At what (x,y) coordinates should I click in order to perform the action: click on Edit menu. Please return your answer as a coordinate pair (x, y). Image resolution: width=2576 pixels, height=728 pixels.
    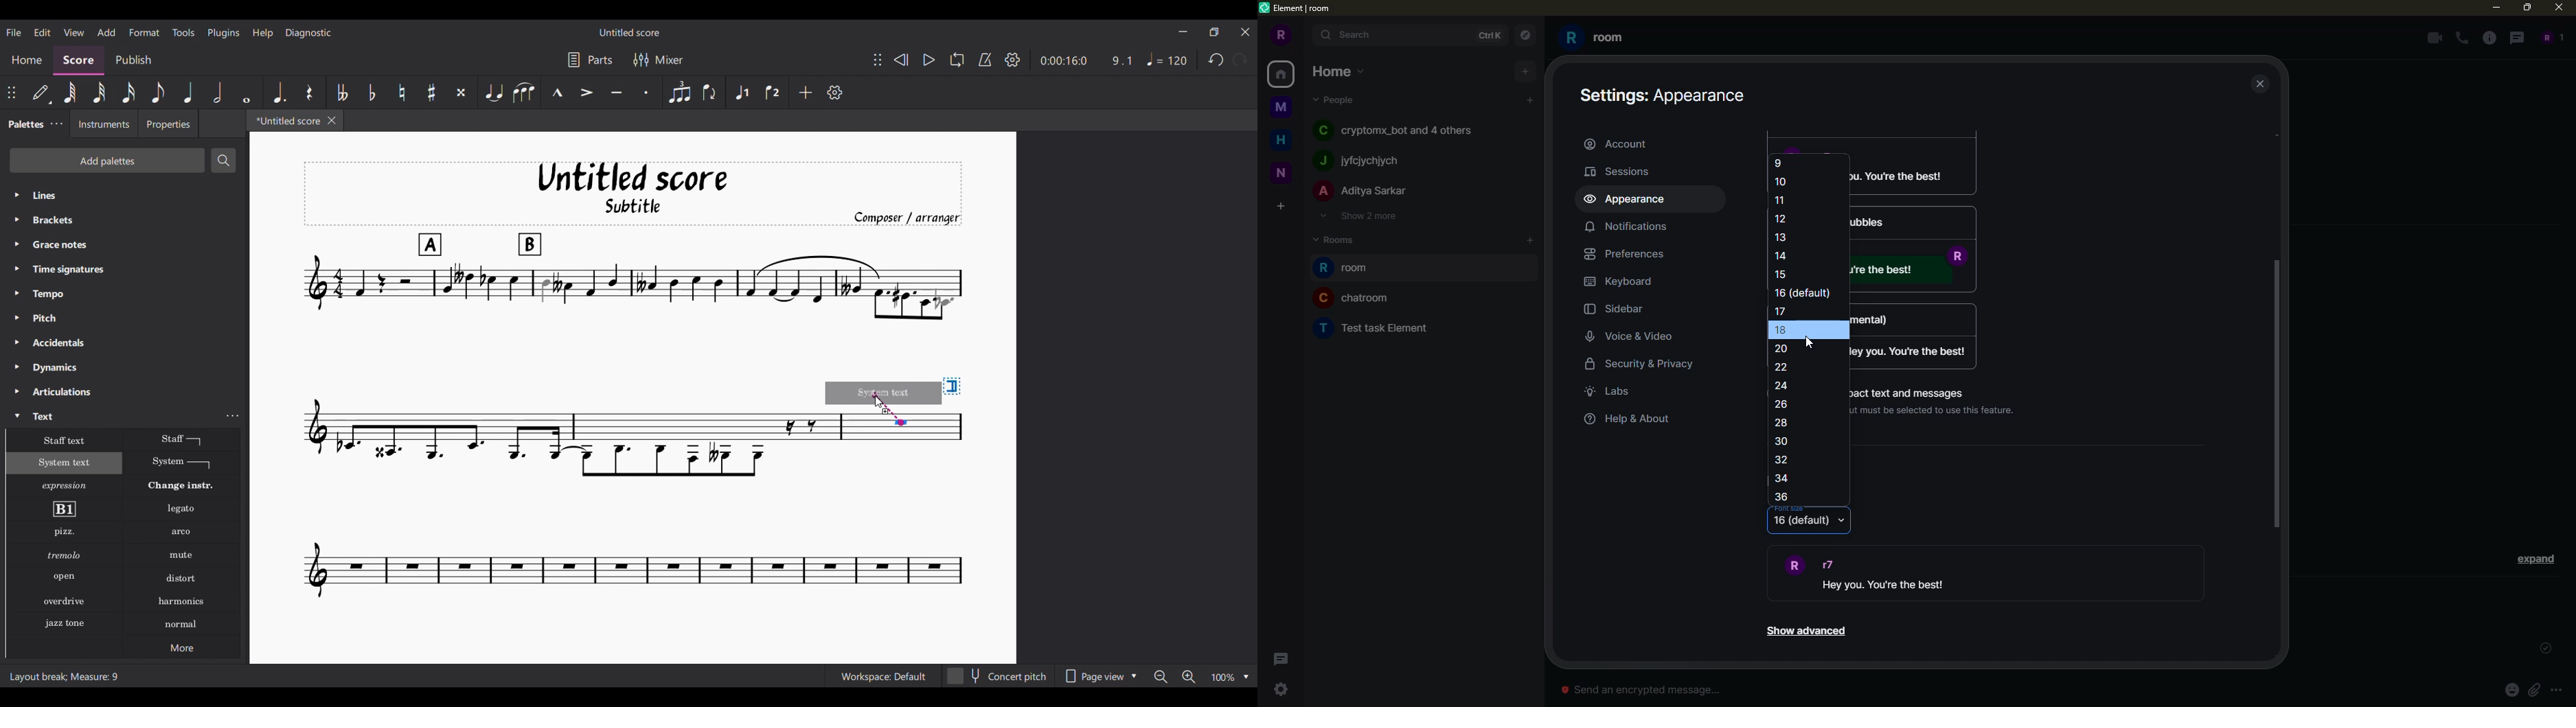
    Looking at the image, I should click on (43, 33).